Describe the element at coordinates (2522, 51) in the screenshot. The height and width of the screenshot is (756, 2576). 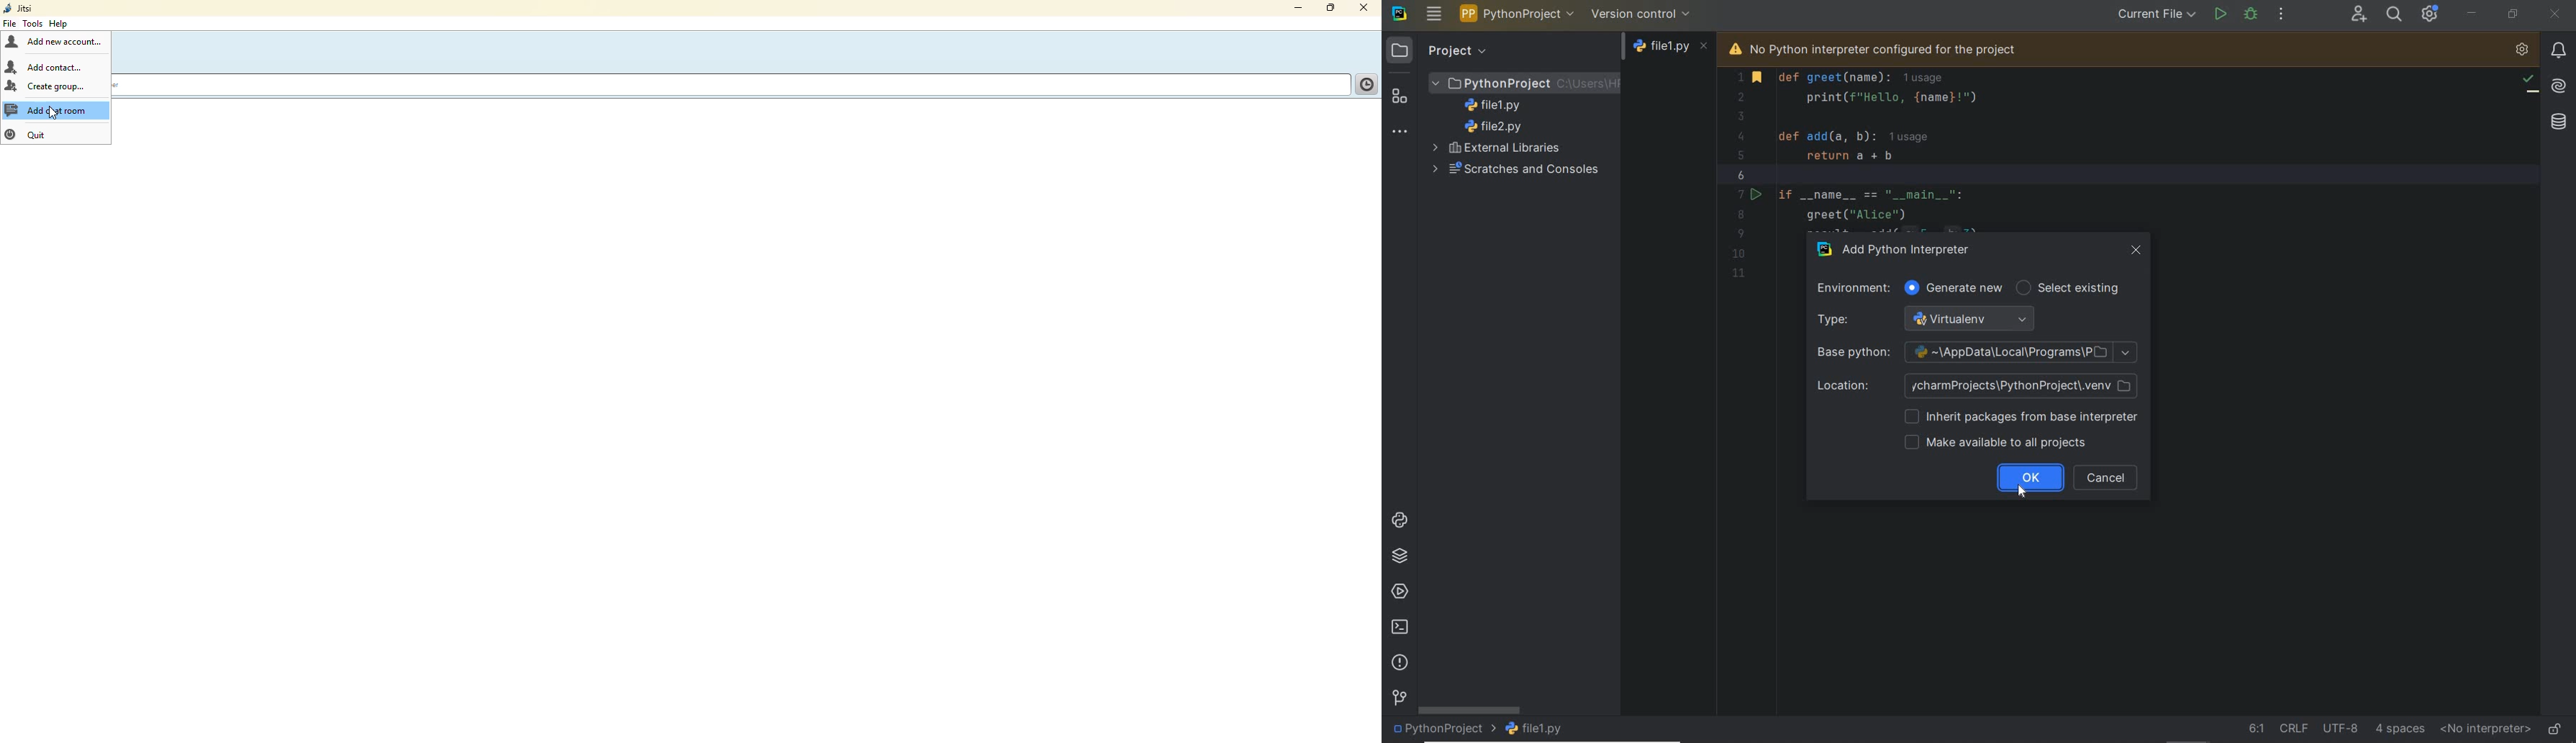
I see `python interpreter` at that location.